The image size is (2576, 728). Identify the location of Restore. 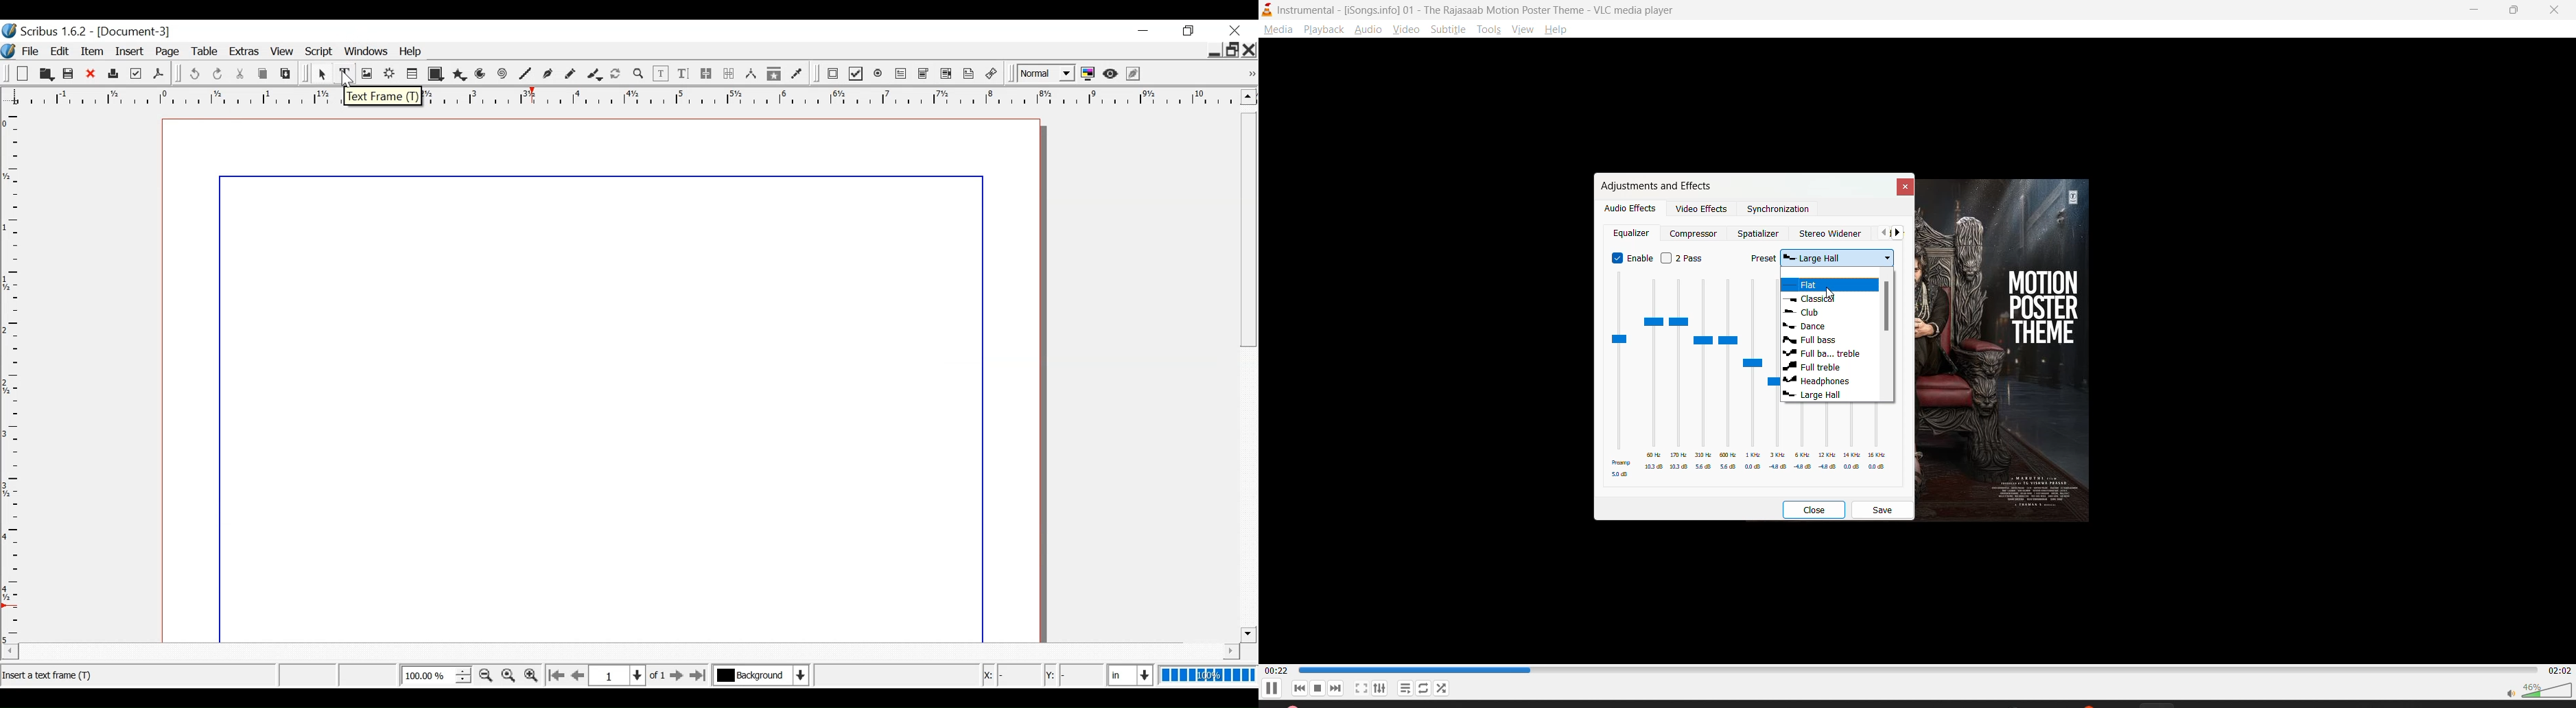
(1189, 31).